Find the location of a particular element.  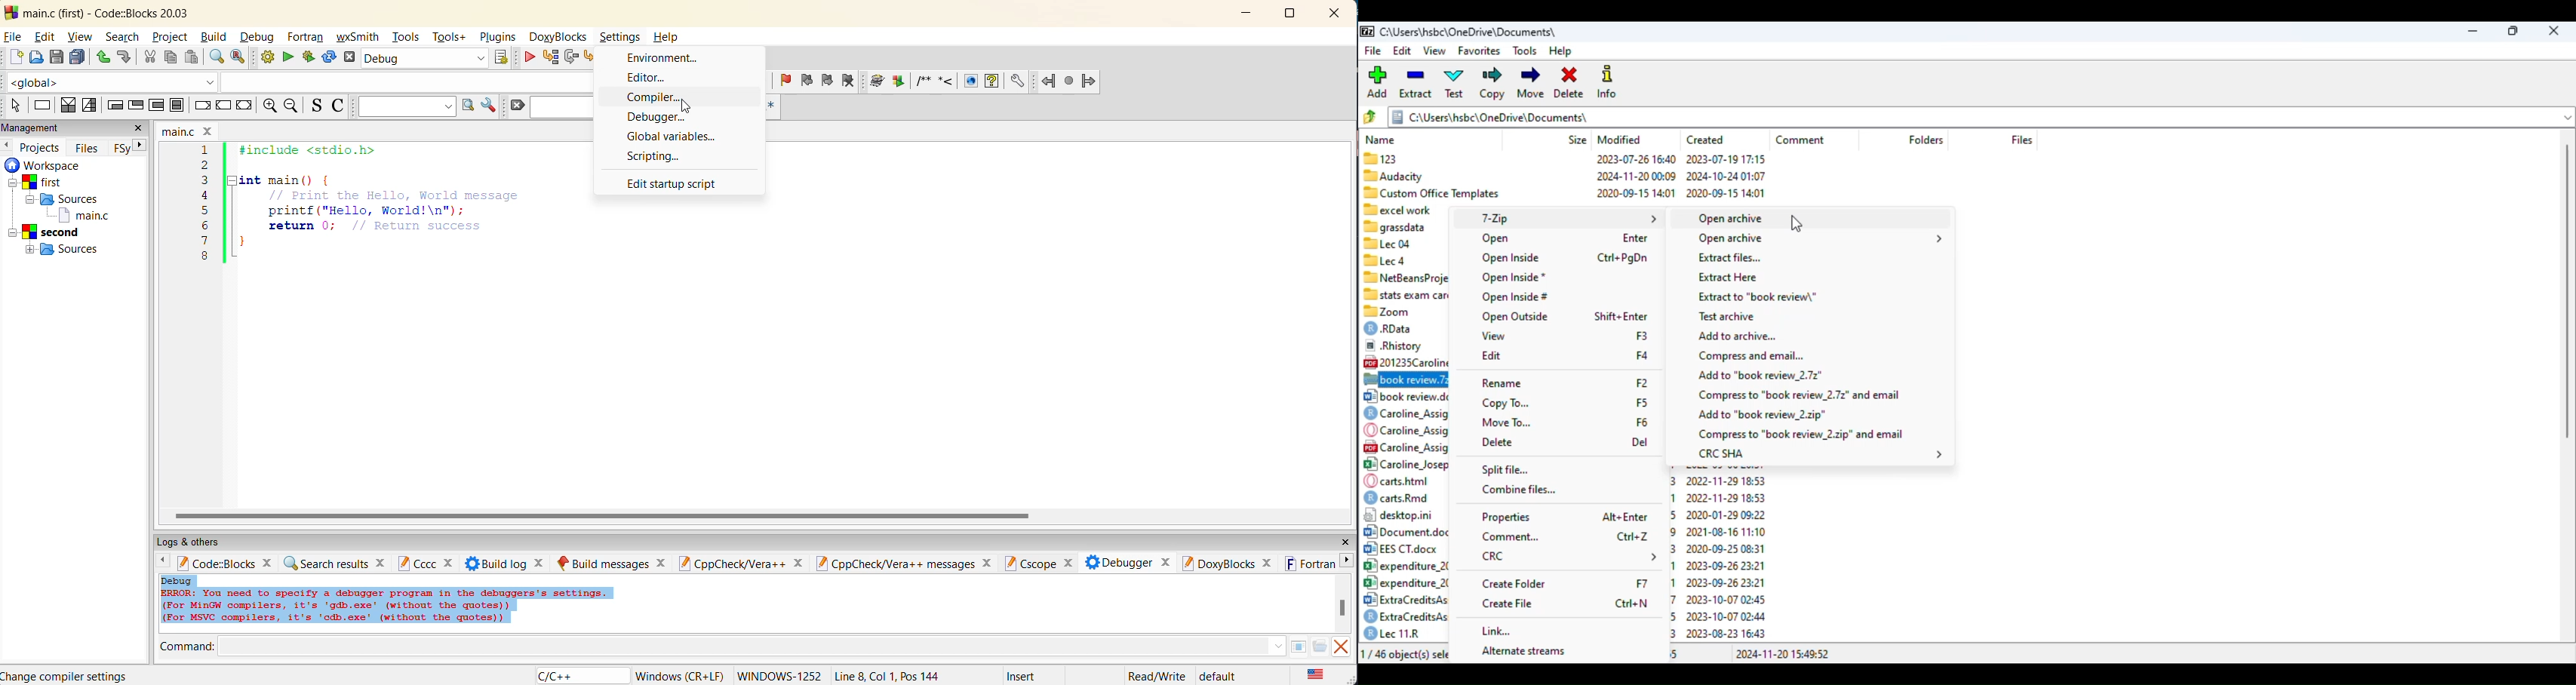

break instruction is located at coordinates (200, 106).